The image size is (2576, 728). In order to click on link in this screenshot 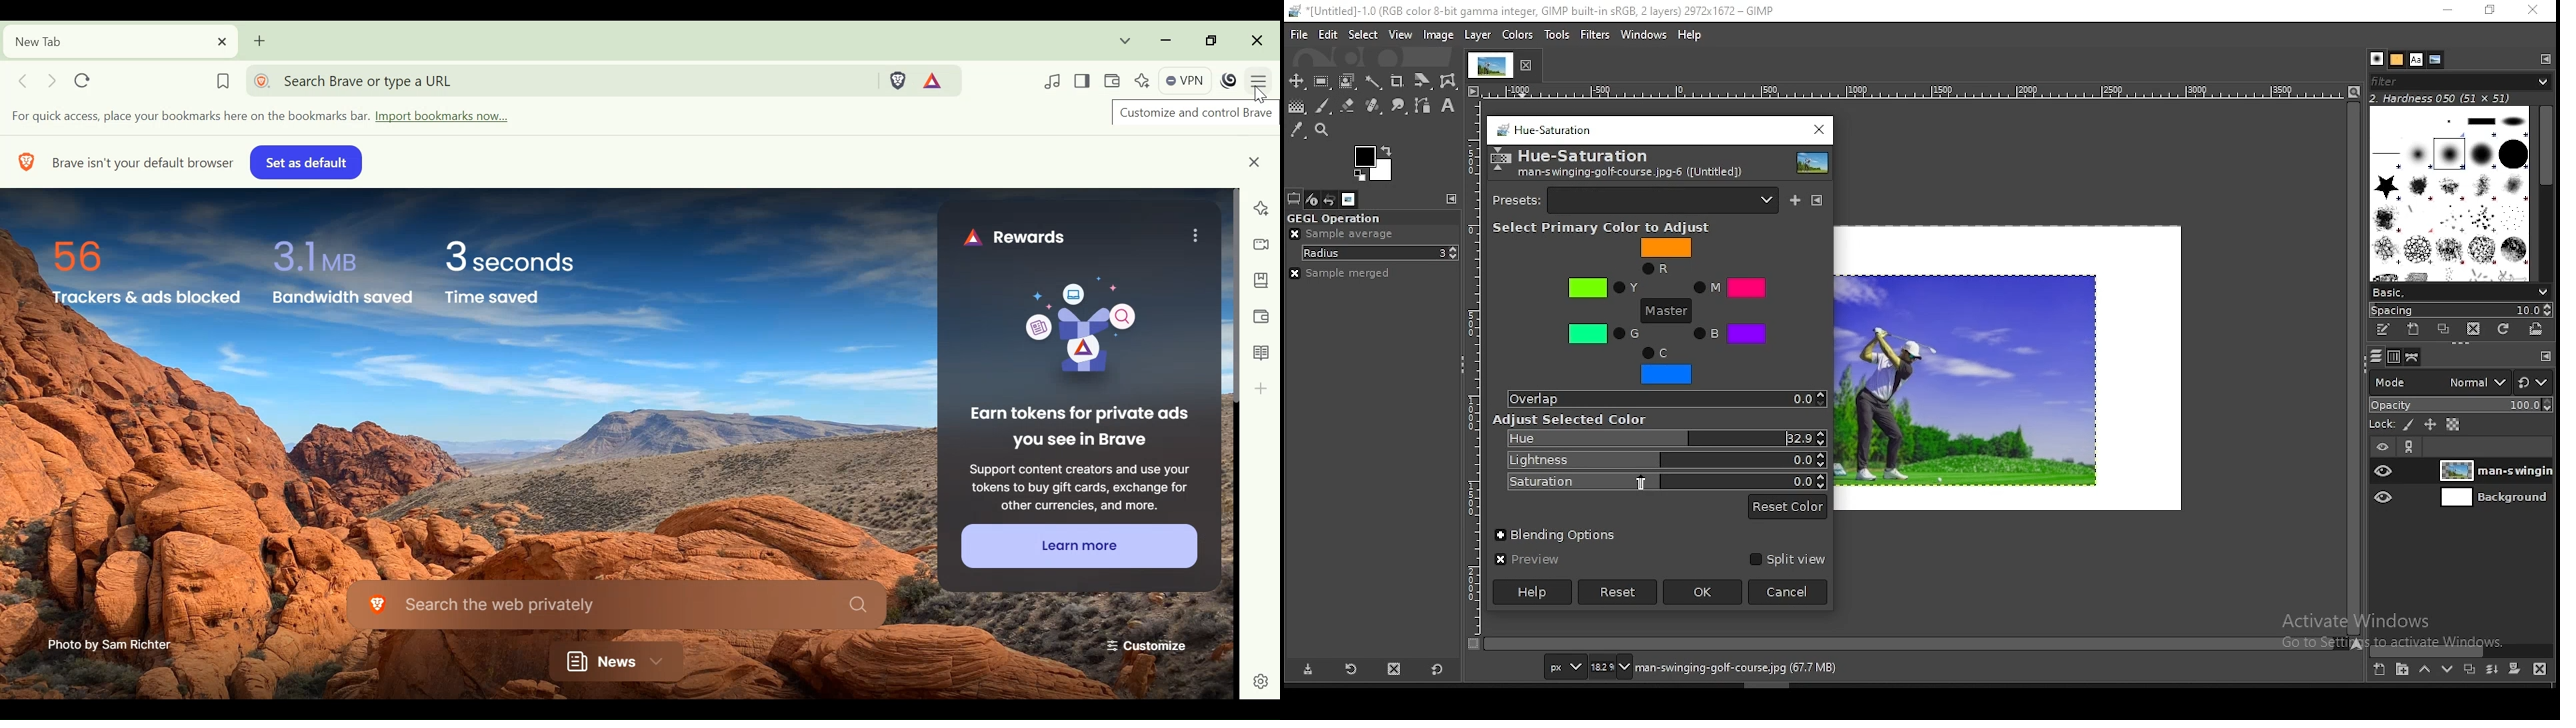, I will do `click(2410, 448)`.